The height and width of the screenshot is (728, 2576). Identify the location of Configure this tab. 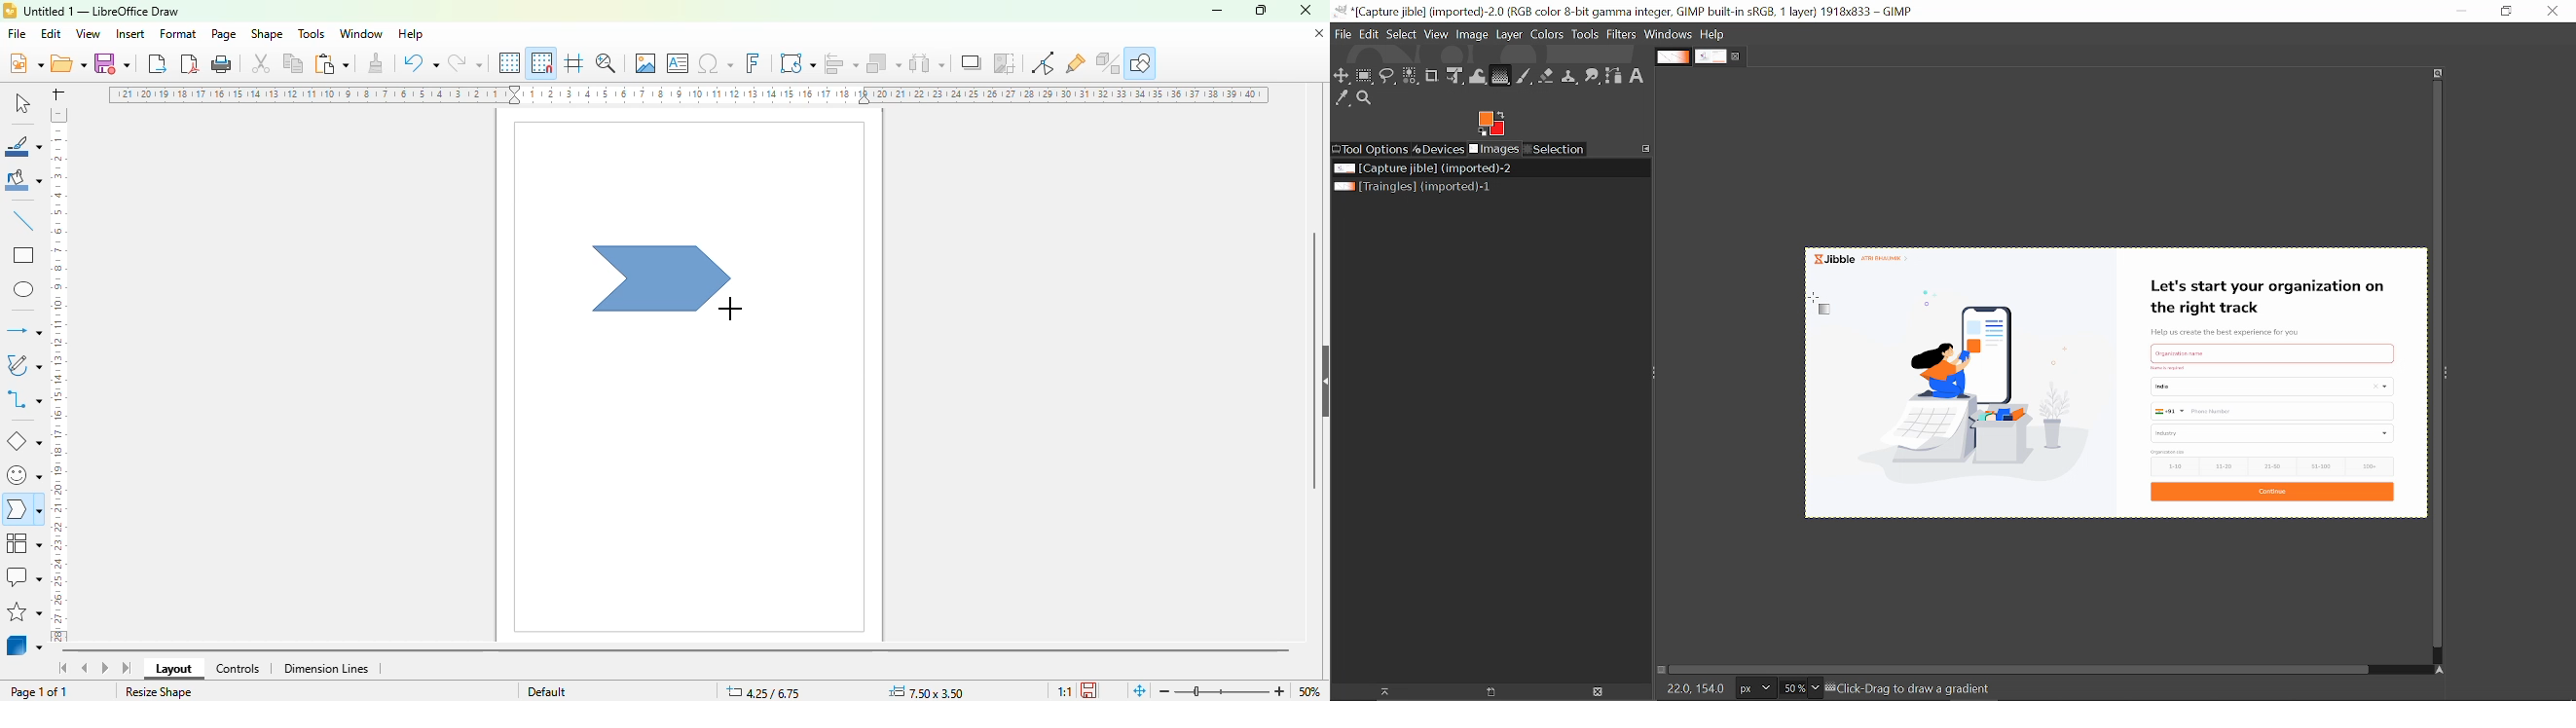
(1646, 149).